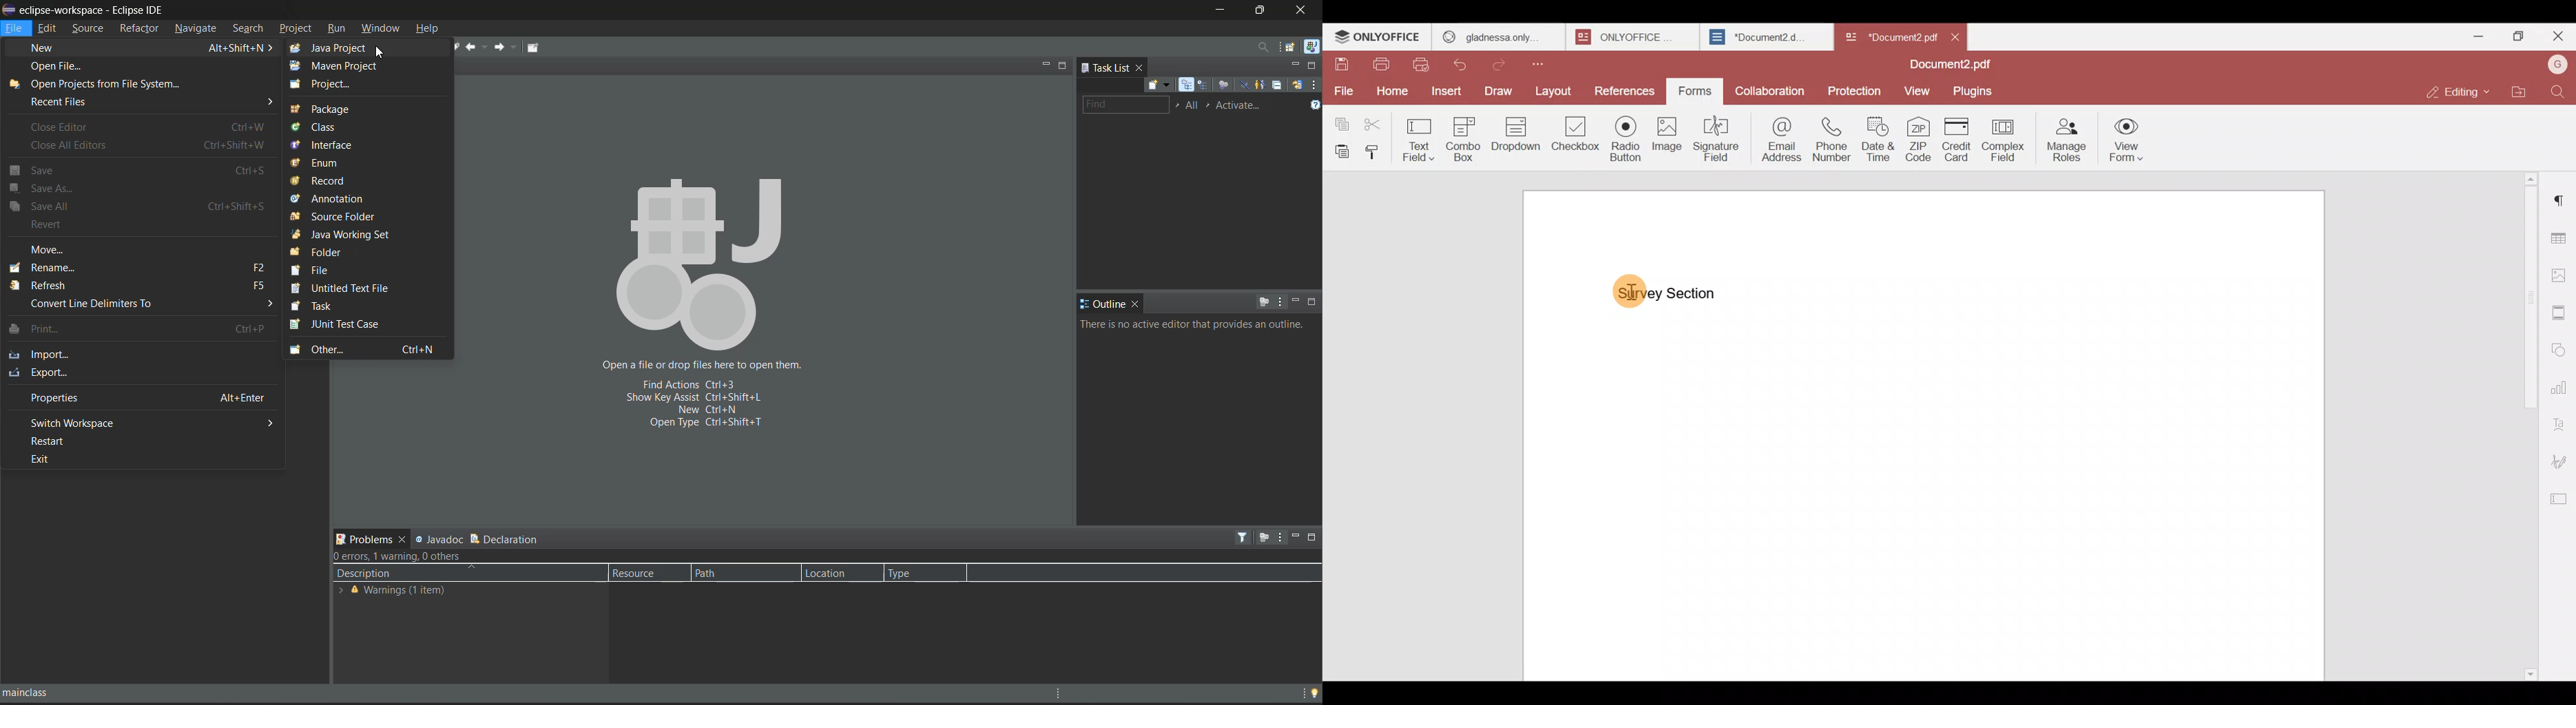 This screenshot has height=728, width=2576. What do you see at coordinates (1390, 89) in the screenshot?
I see `Home` at bounding box center [1390, 89].